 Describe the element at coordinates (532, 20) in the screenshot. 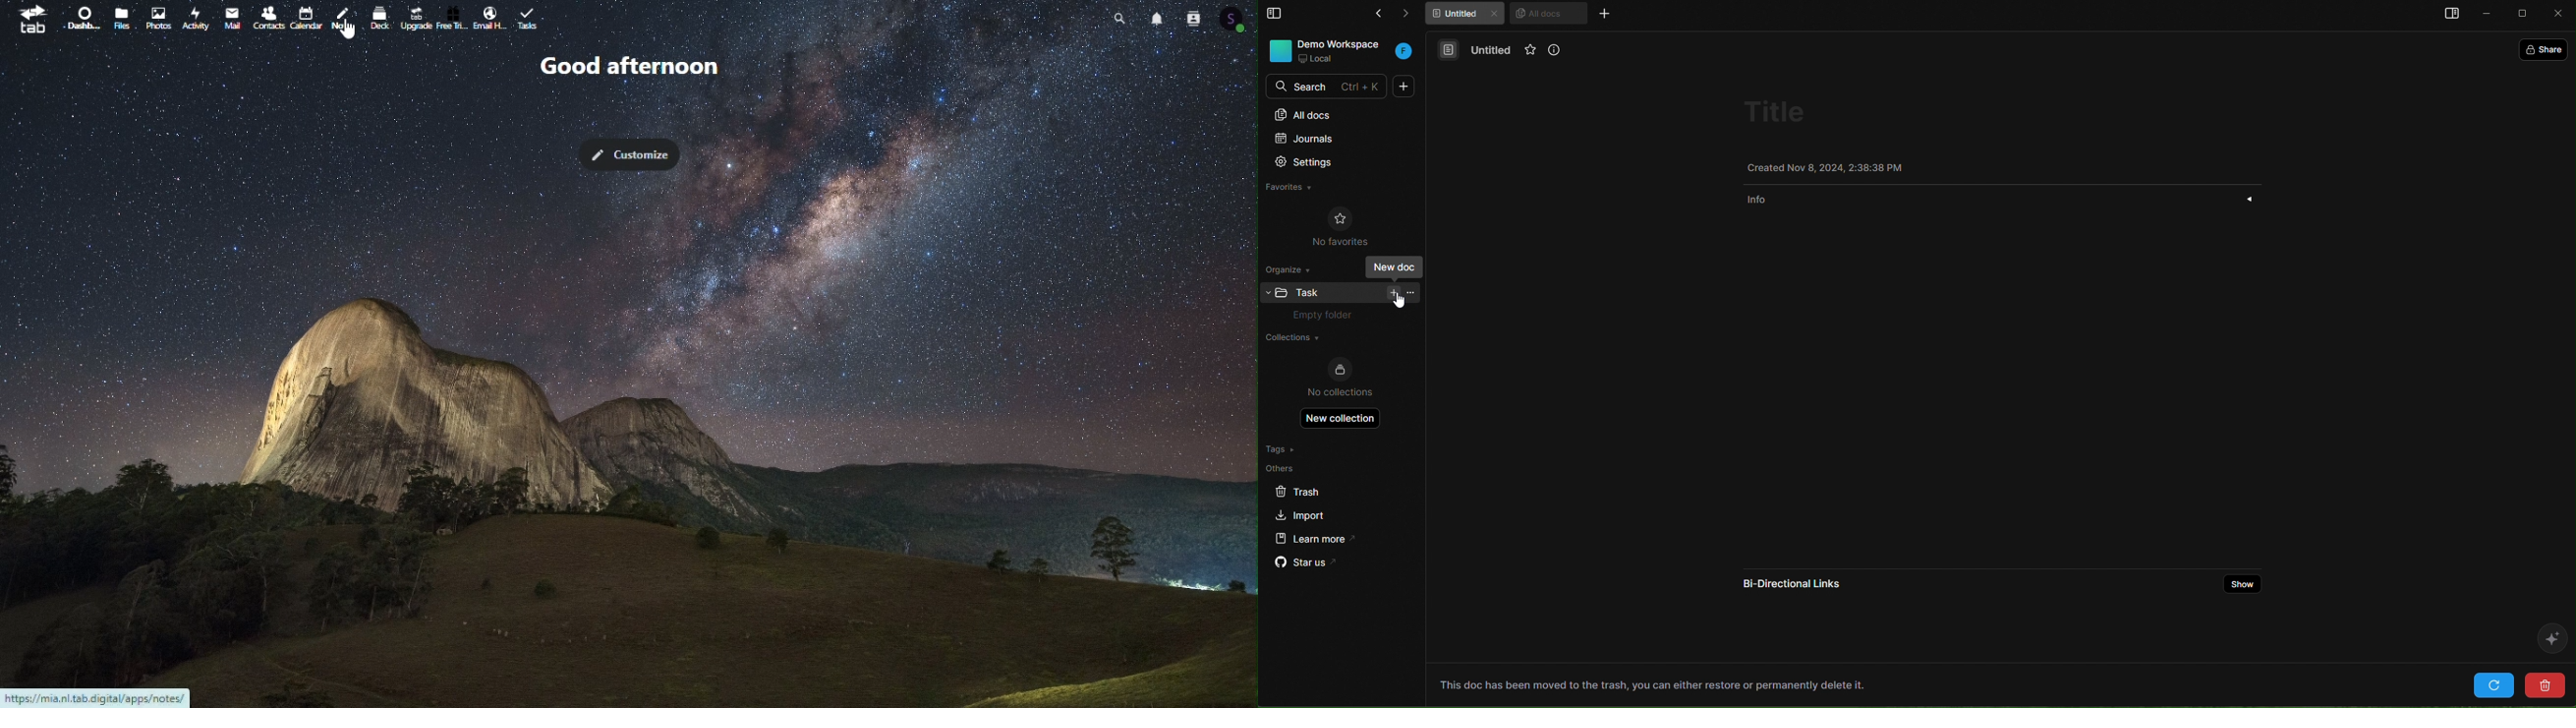

I see `task` at that location.